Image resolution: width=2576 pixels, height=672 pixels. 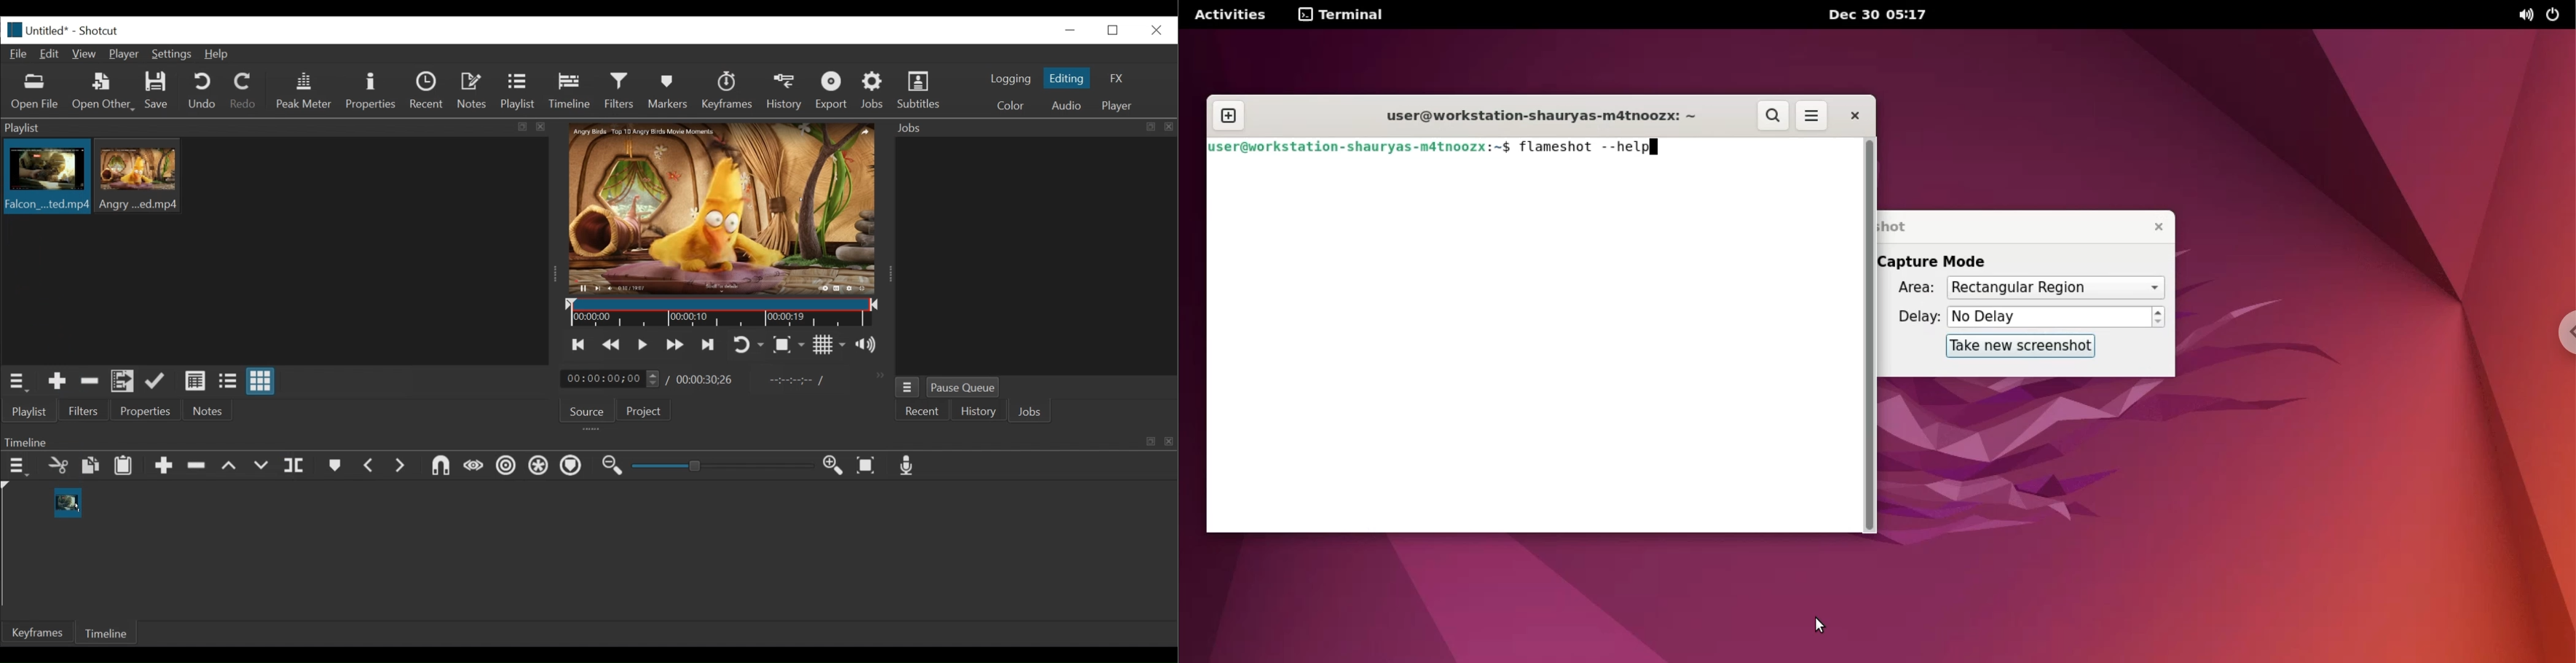 I want to click on playlist panel, so click(x=270, y=128).